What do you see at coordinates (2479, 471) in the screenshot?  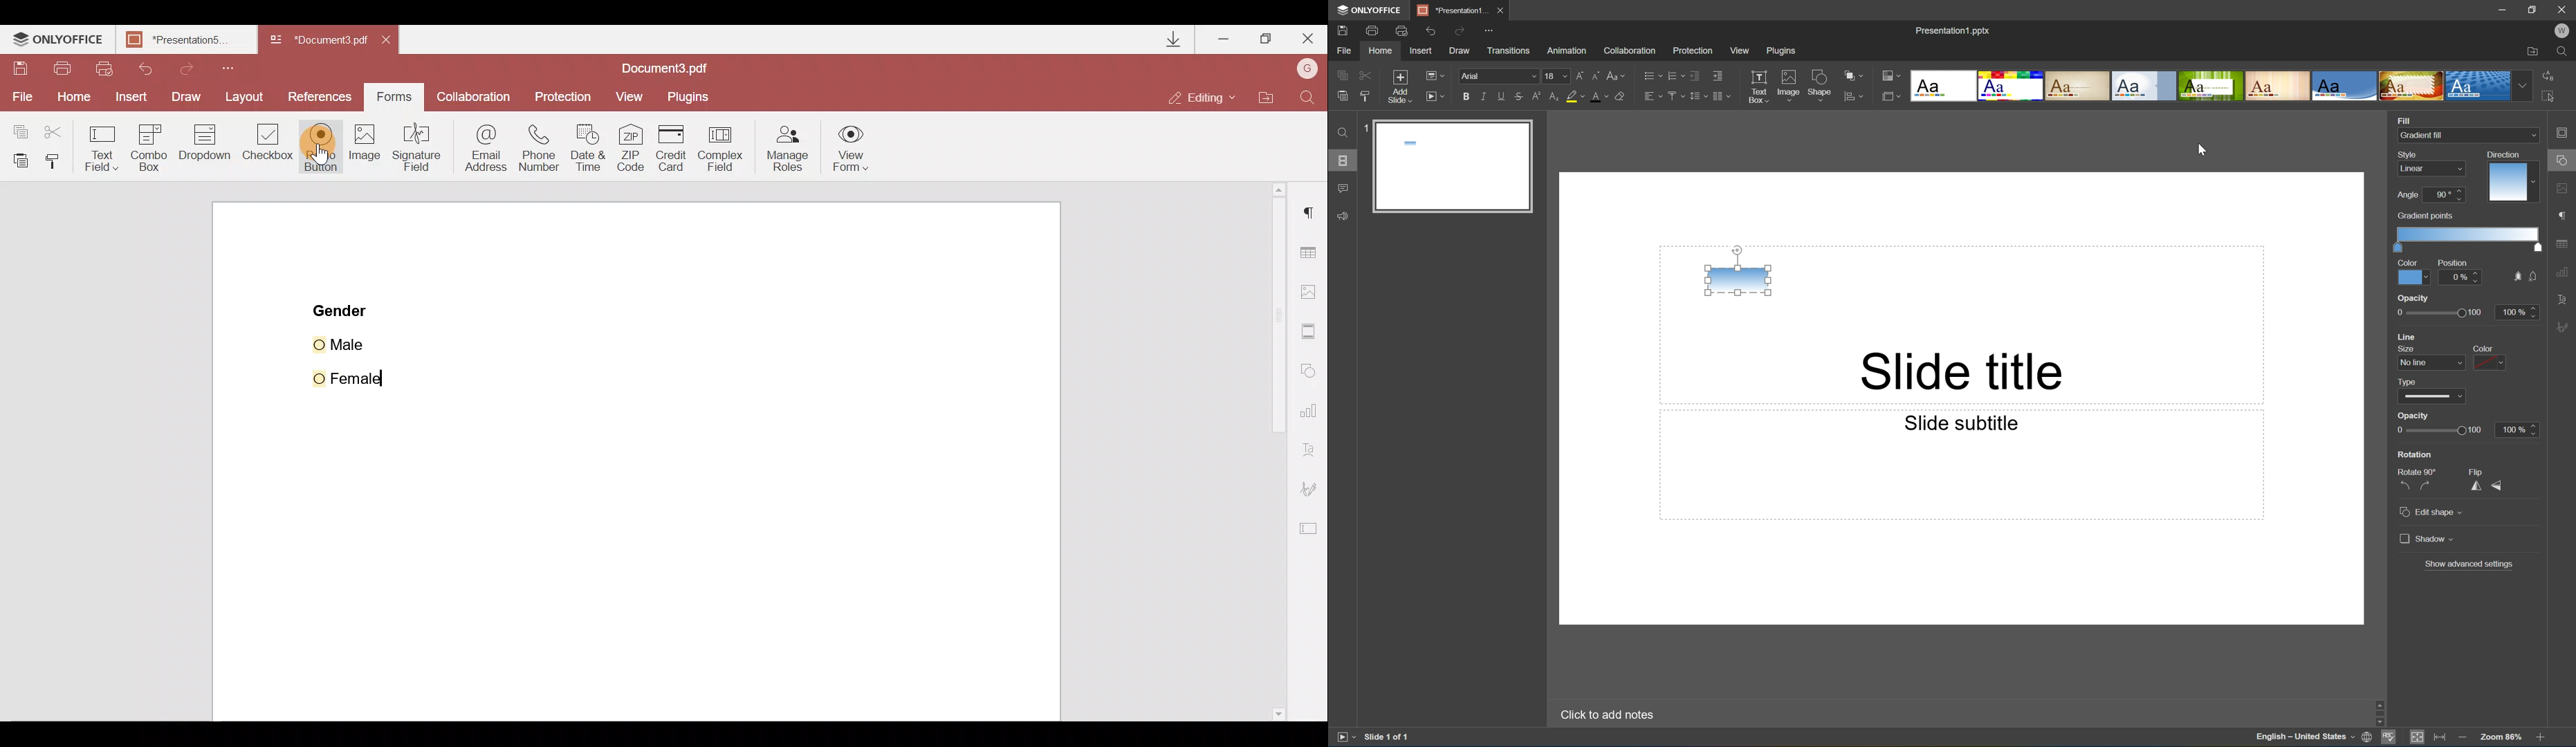 I see `Flip` at bounding box center [2479, 471].